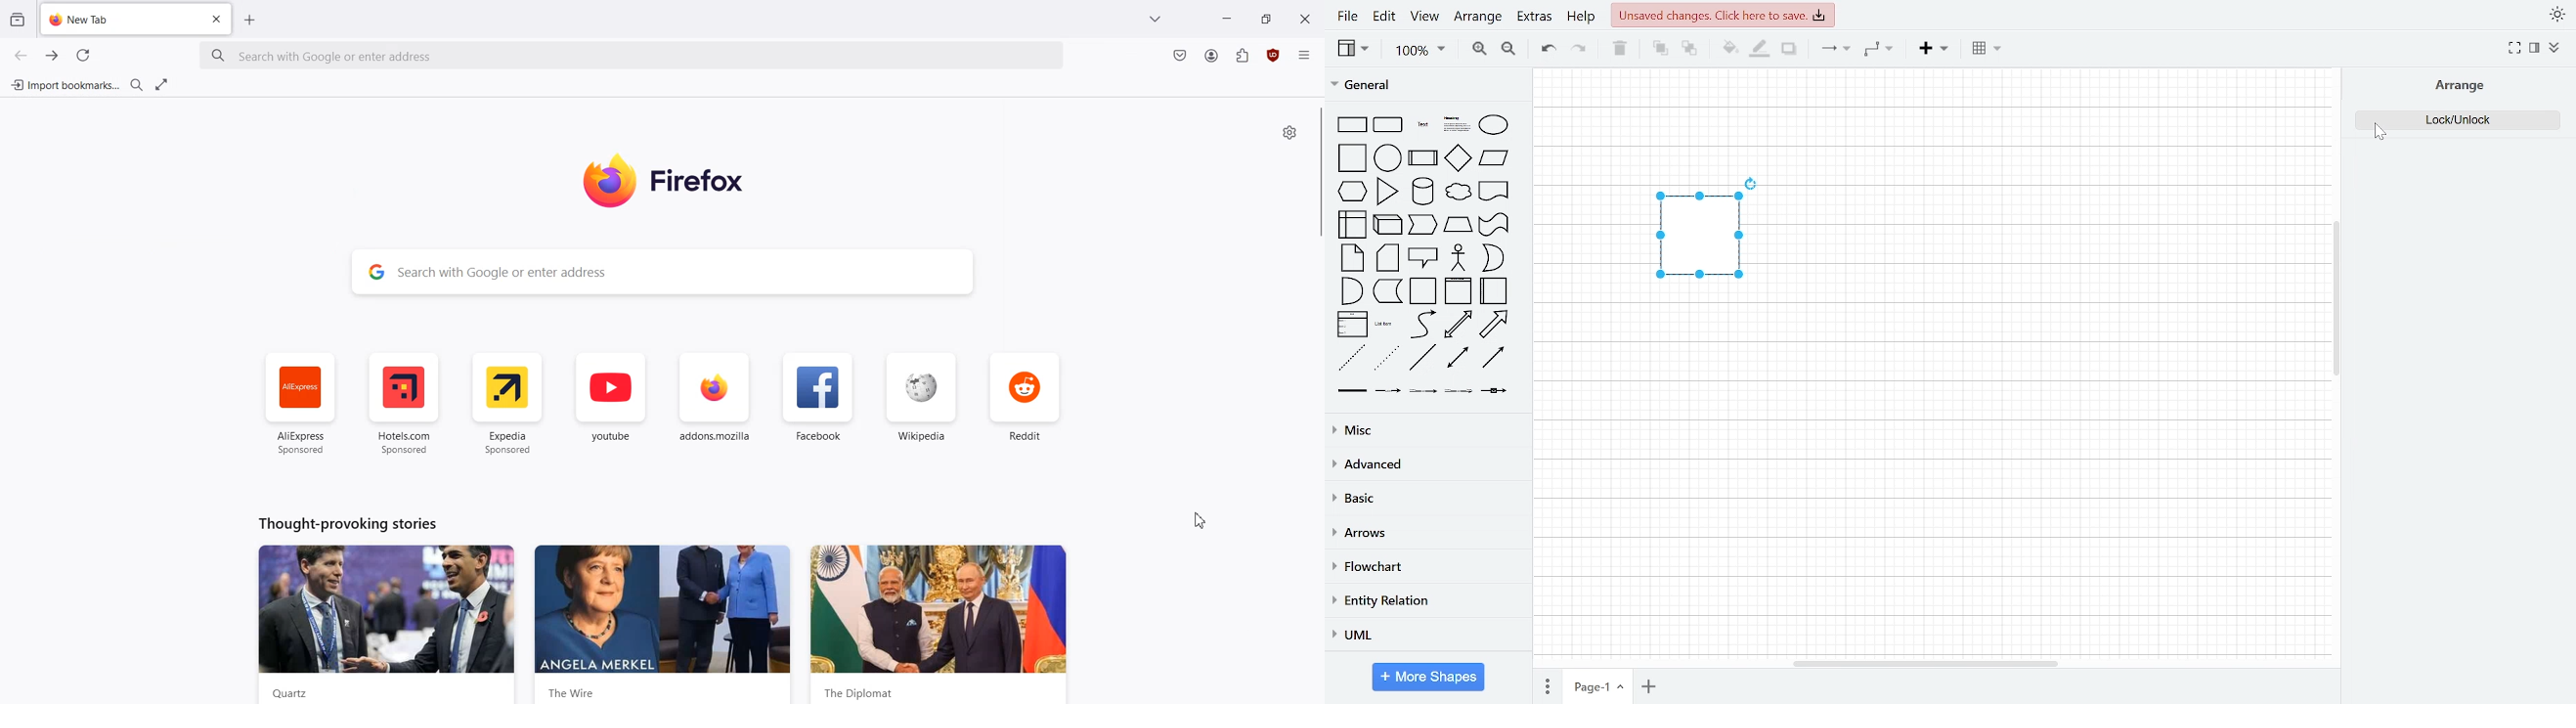 This screenshot has width=2576, height=728. I want to click on document, so click(1494, 192).